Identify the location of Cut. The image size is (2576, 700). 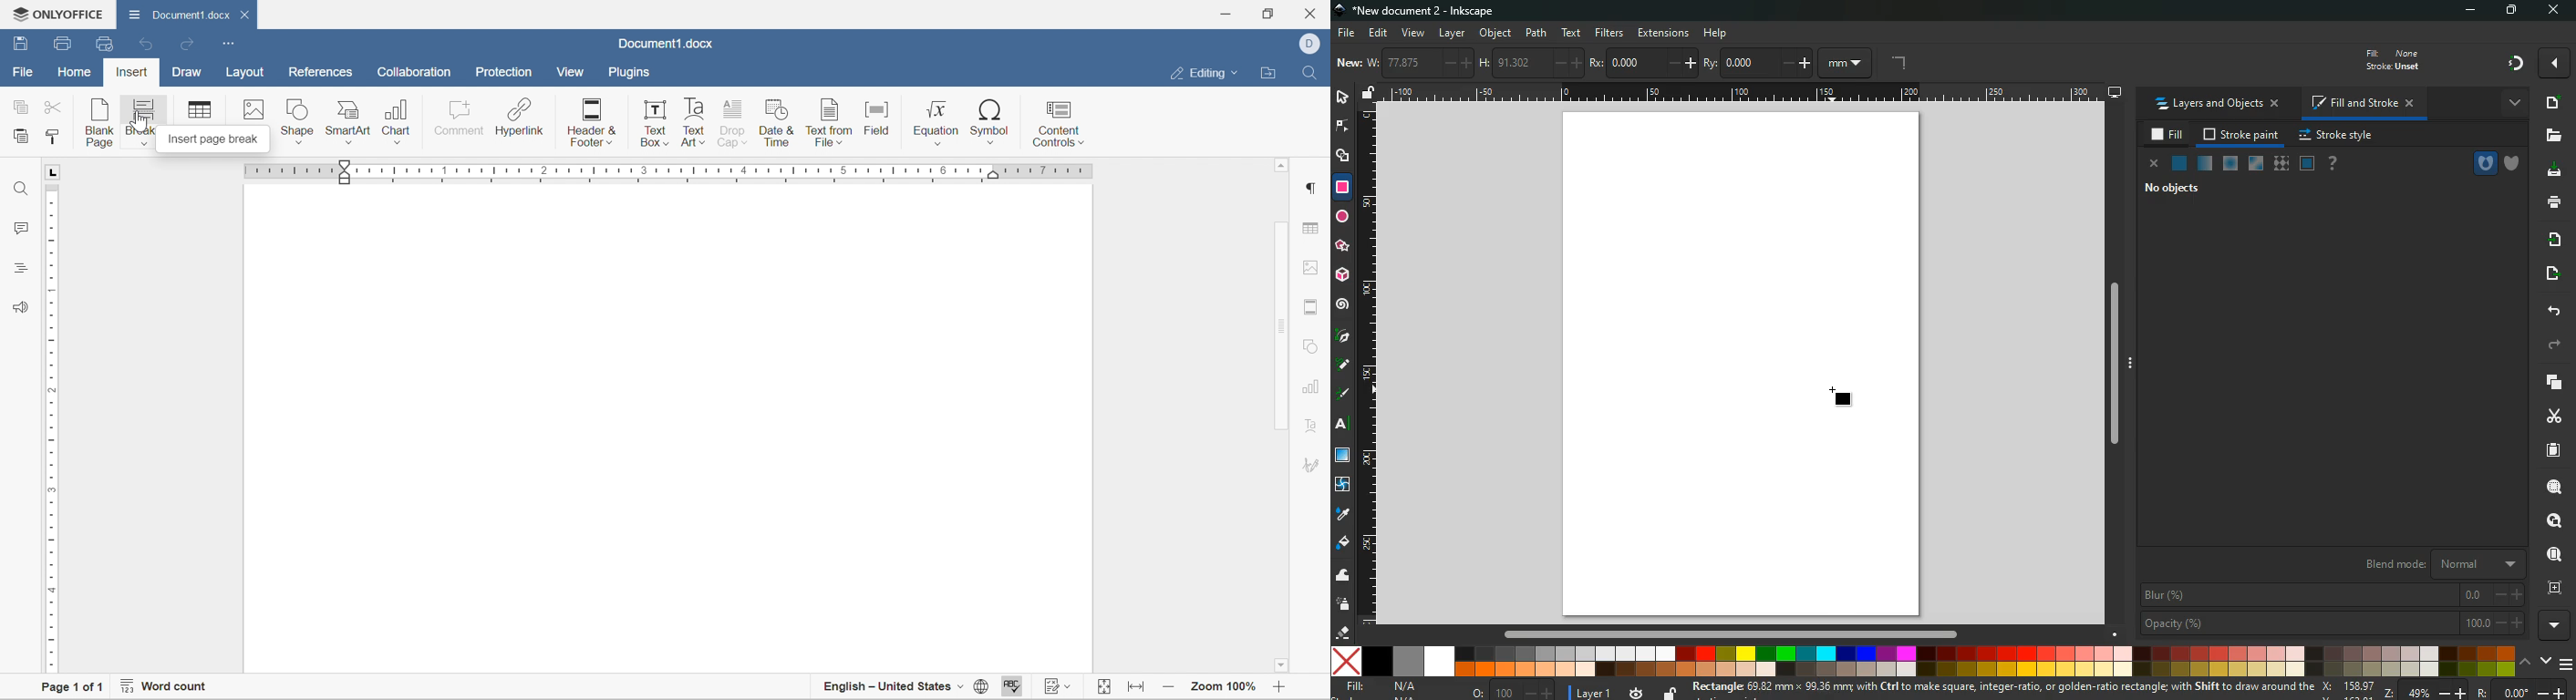
(56, 106).